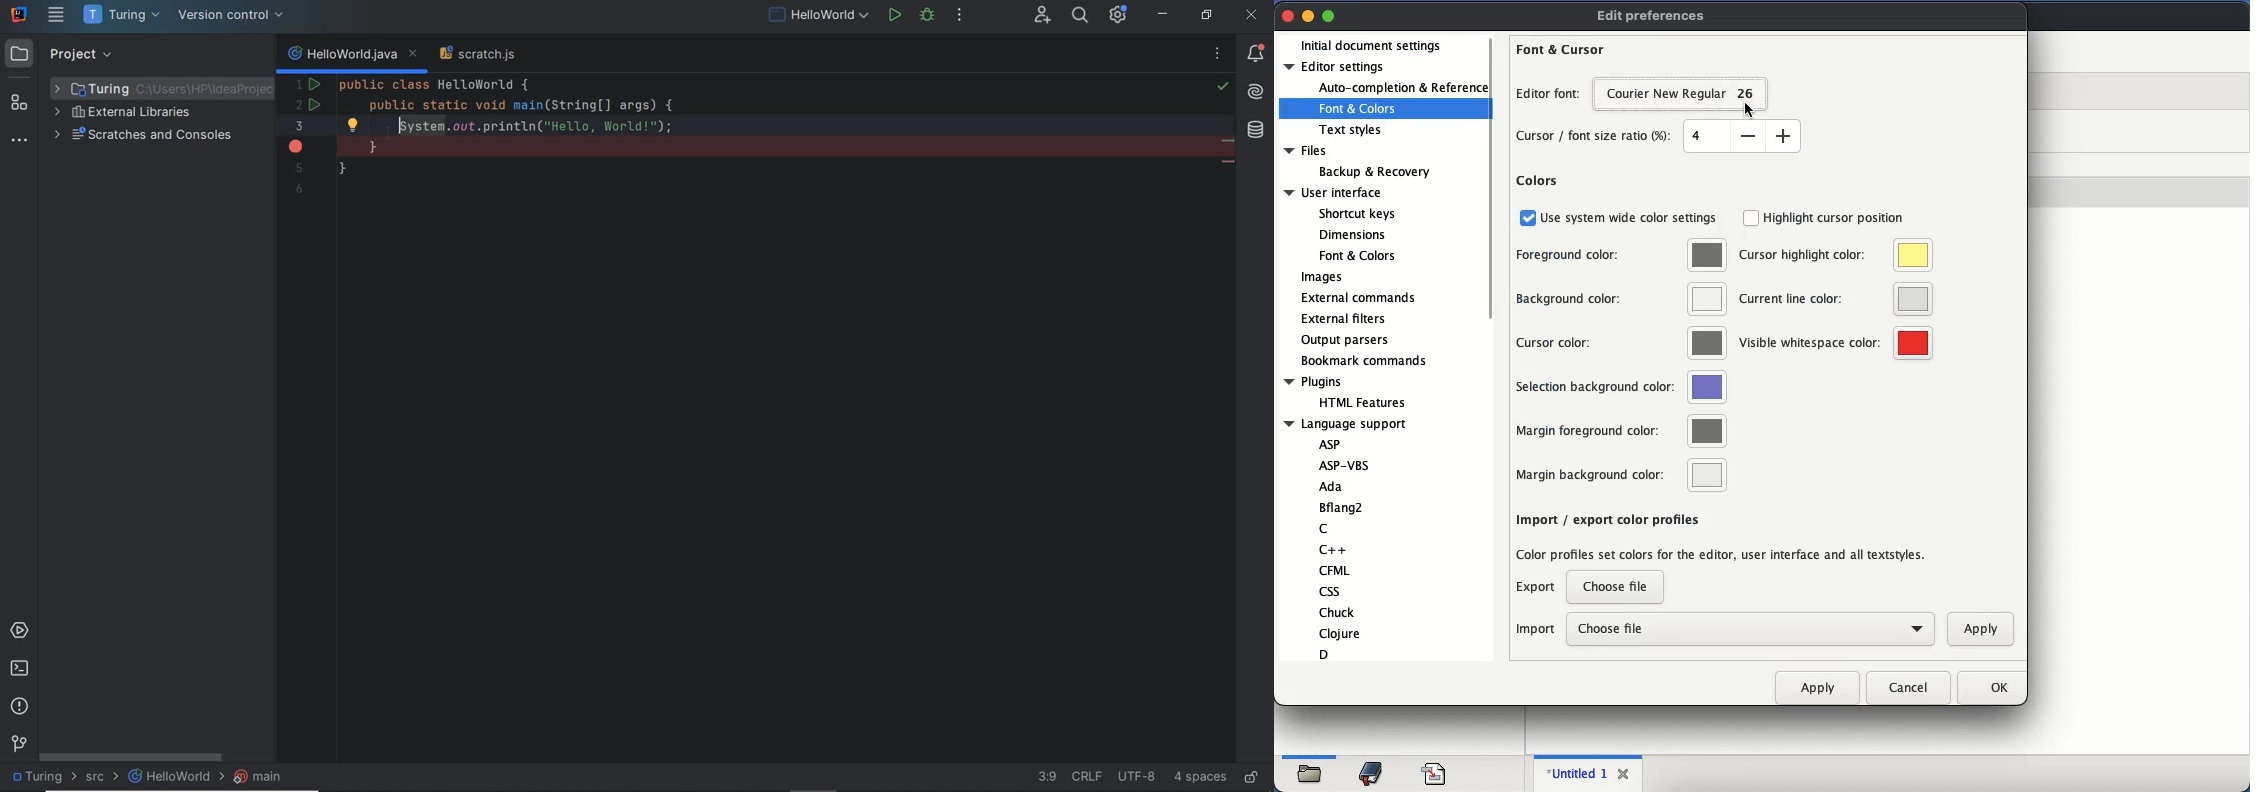  Describe the element at coordinates (1680, 93) in the screenshot. I see `courier new regular` at that location.